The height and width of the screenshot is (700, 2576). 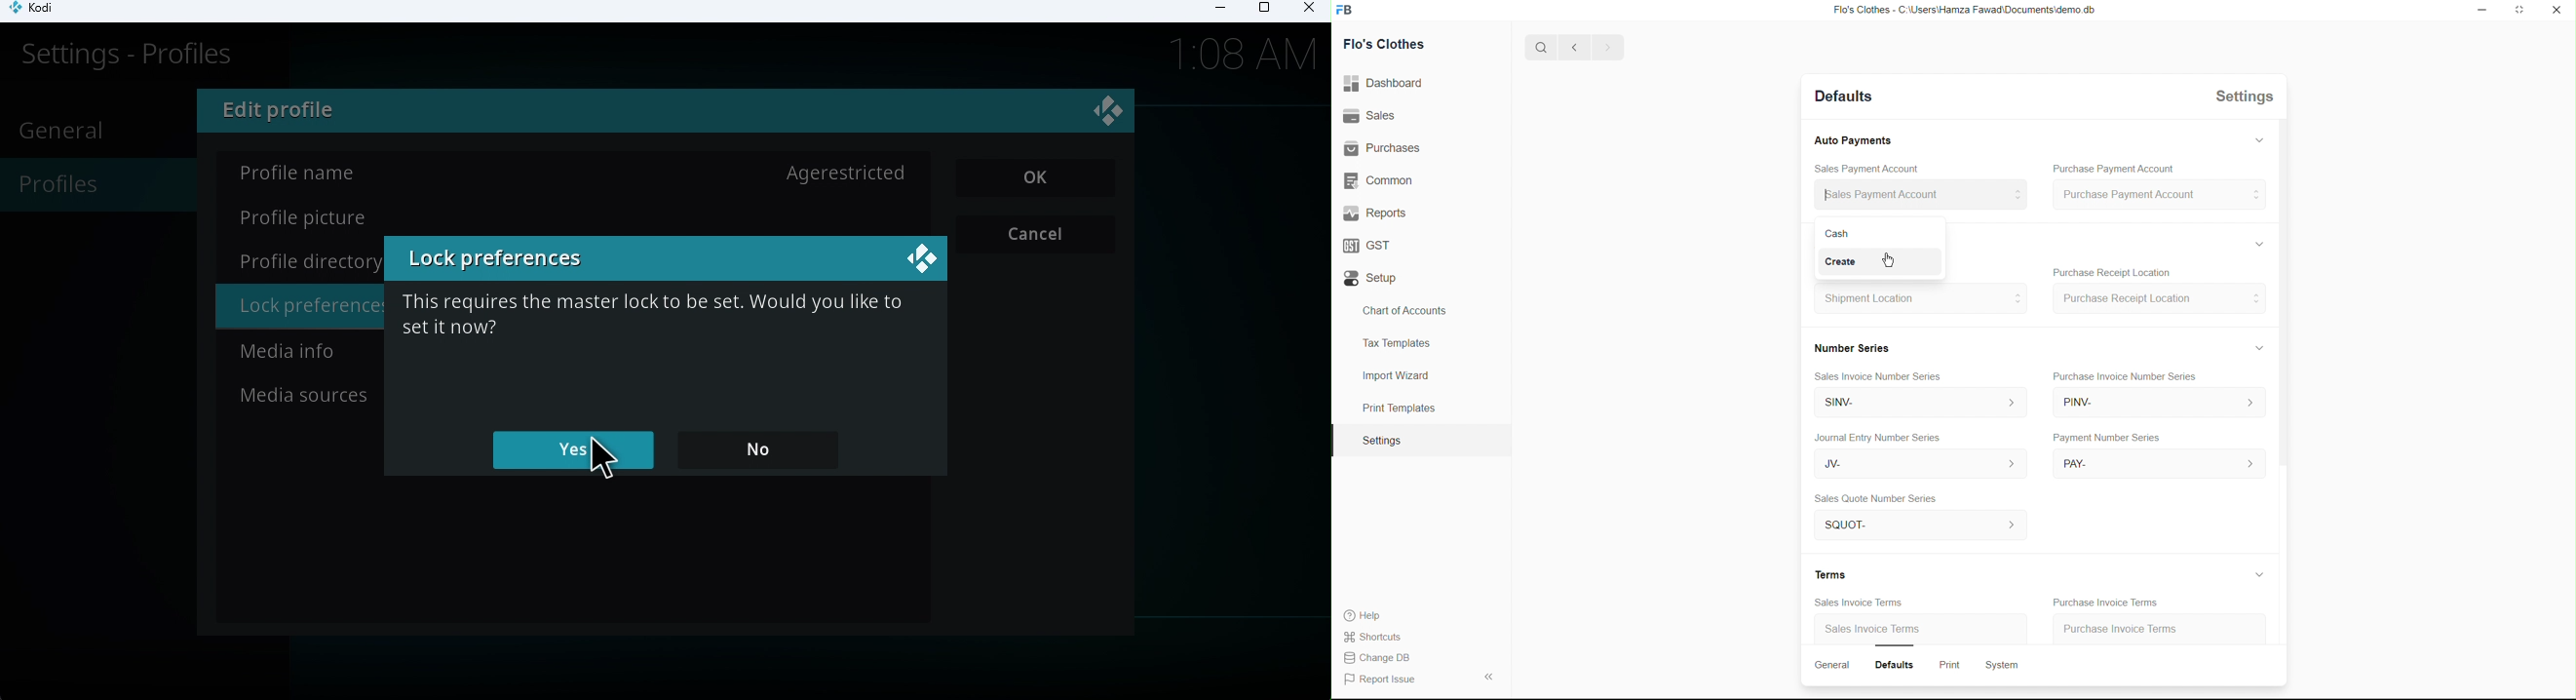 What do you see at coordinates (2110, 273) in the screenshot?
I see `Purchase Receipt Location` at bounding box center [2110, 273].